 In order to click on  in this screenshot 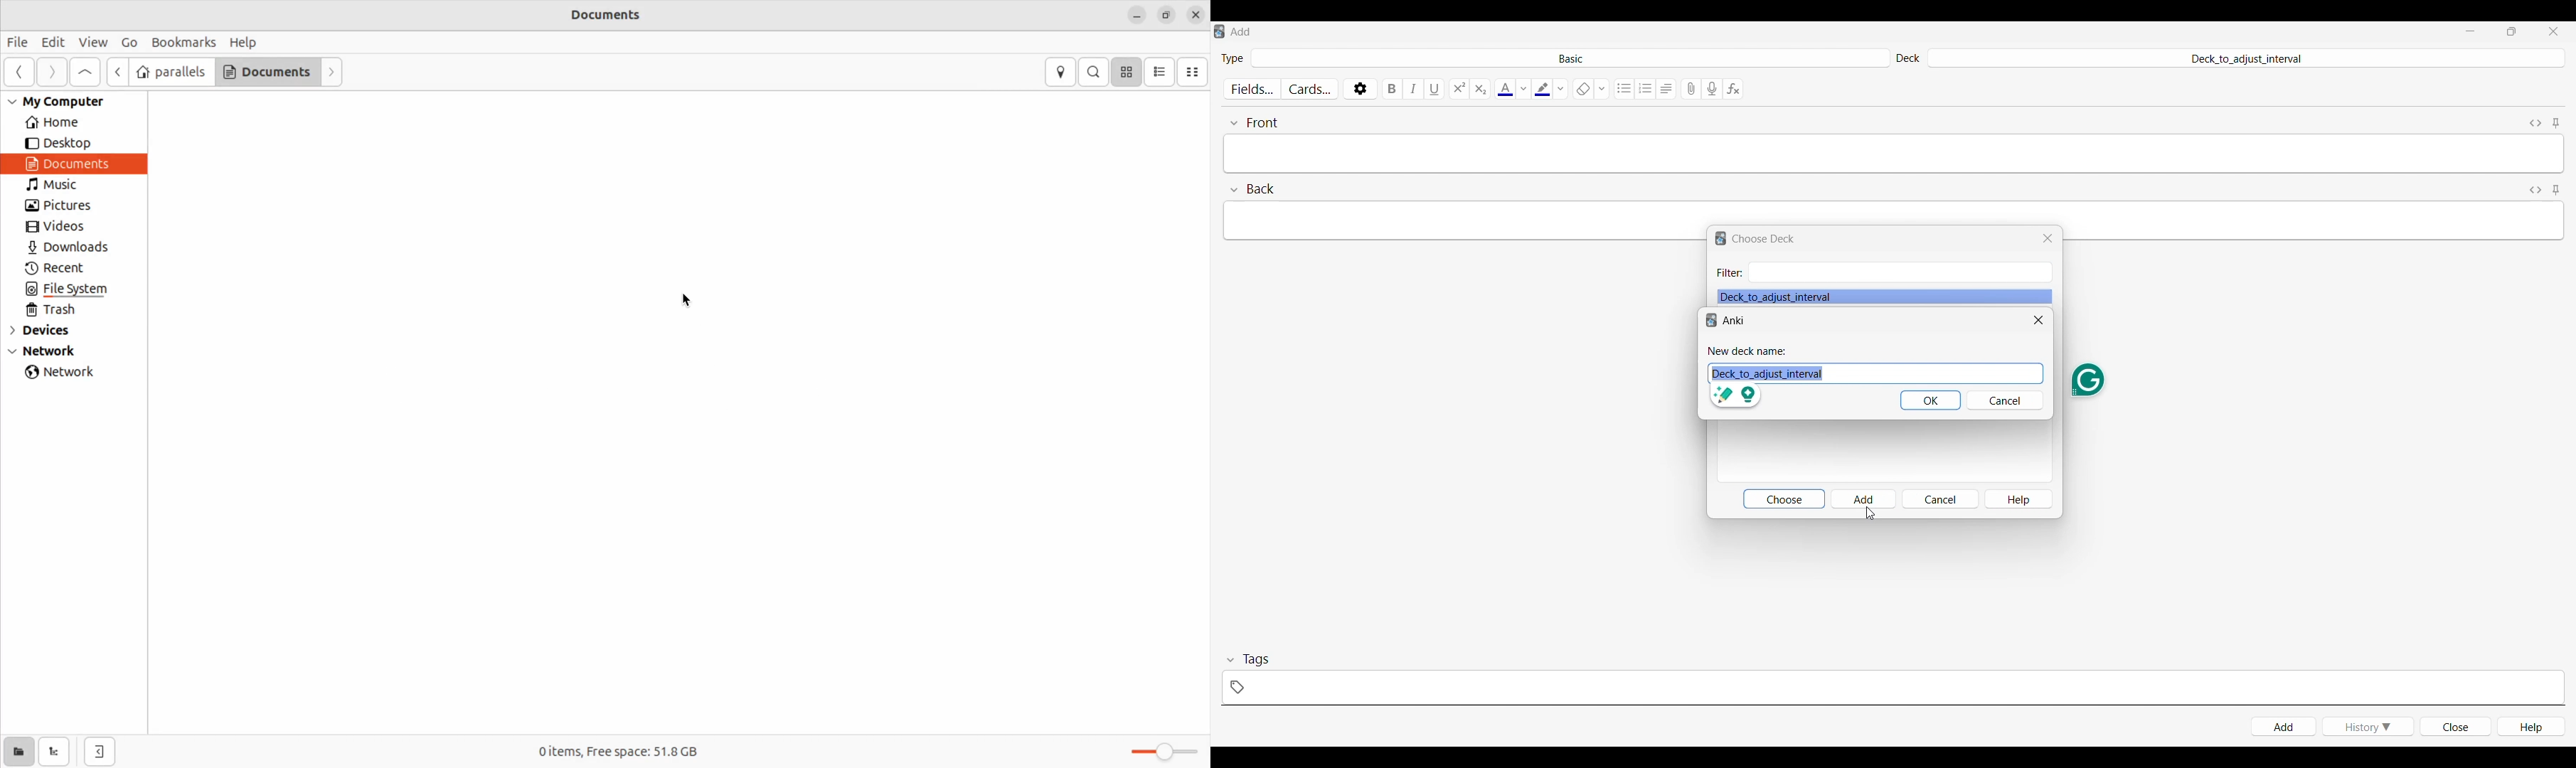, I will do `click(2284, 727)`.